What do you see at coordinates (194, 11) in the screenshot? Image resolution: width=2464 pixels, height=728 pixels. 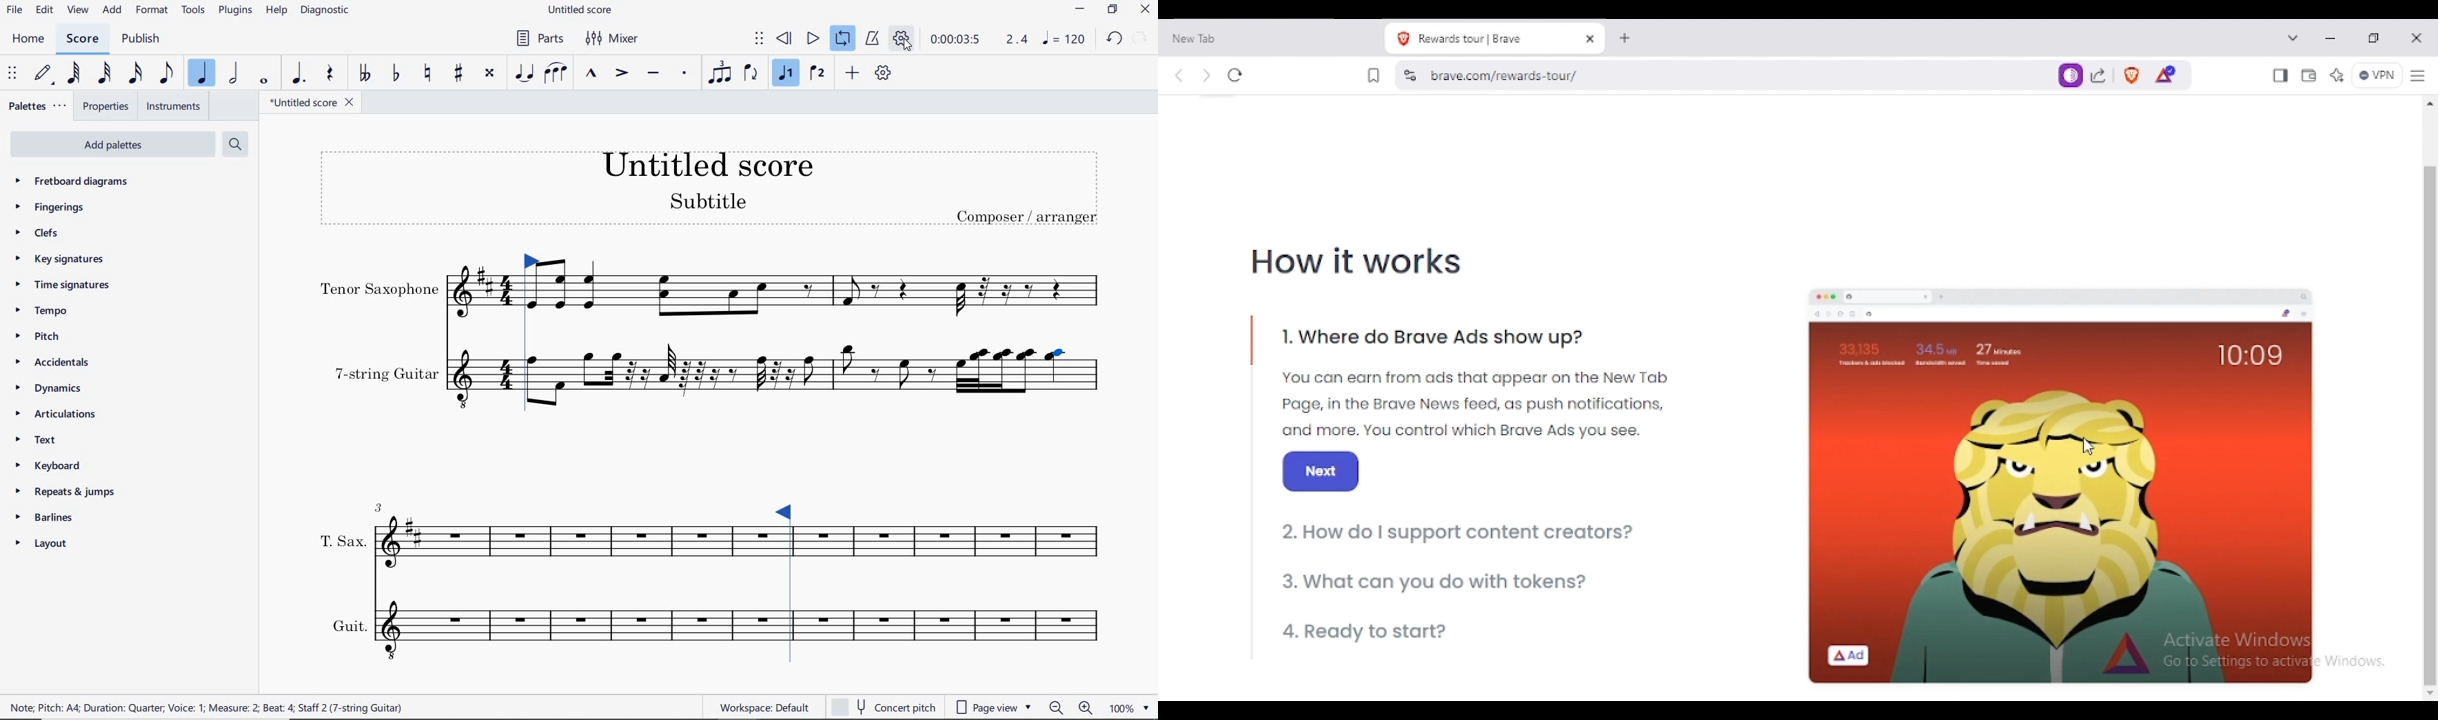 I see `TOOLS` at bounding box center [194, 11].